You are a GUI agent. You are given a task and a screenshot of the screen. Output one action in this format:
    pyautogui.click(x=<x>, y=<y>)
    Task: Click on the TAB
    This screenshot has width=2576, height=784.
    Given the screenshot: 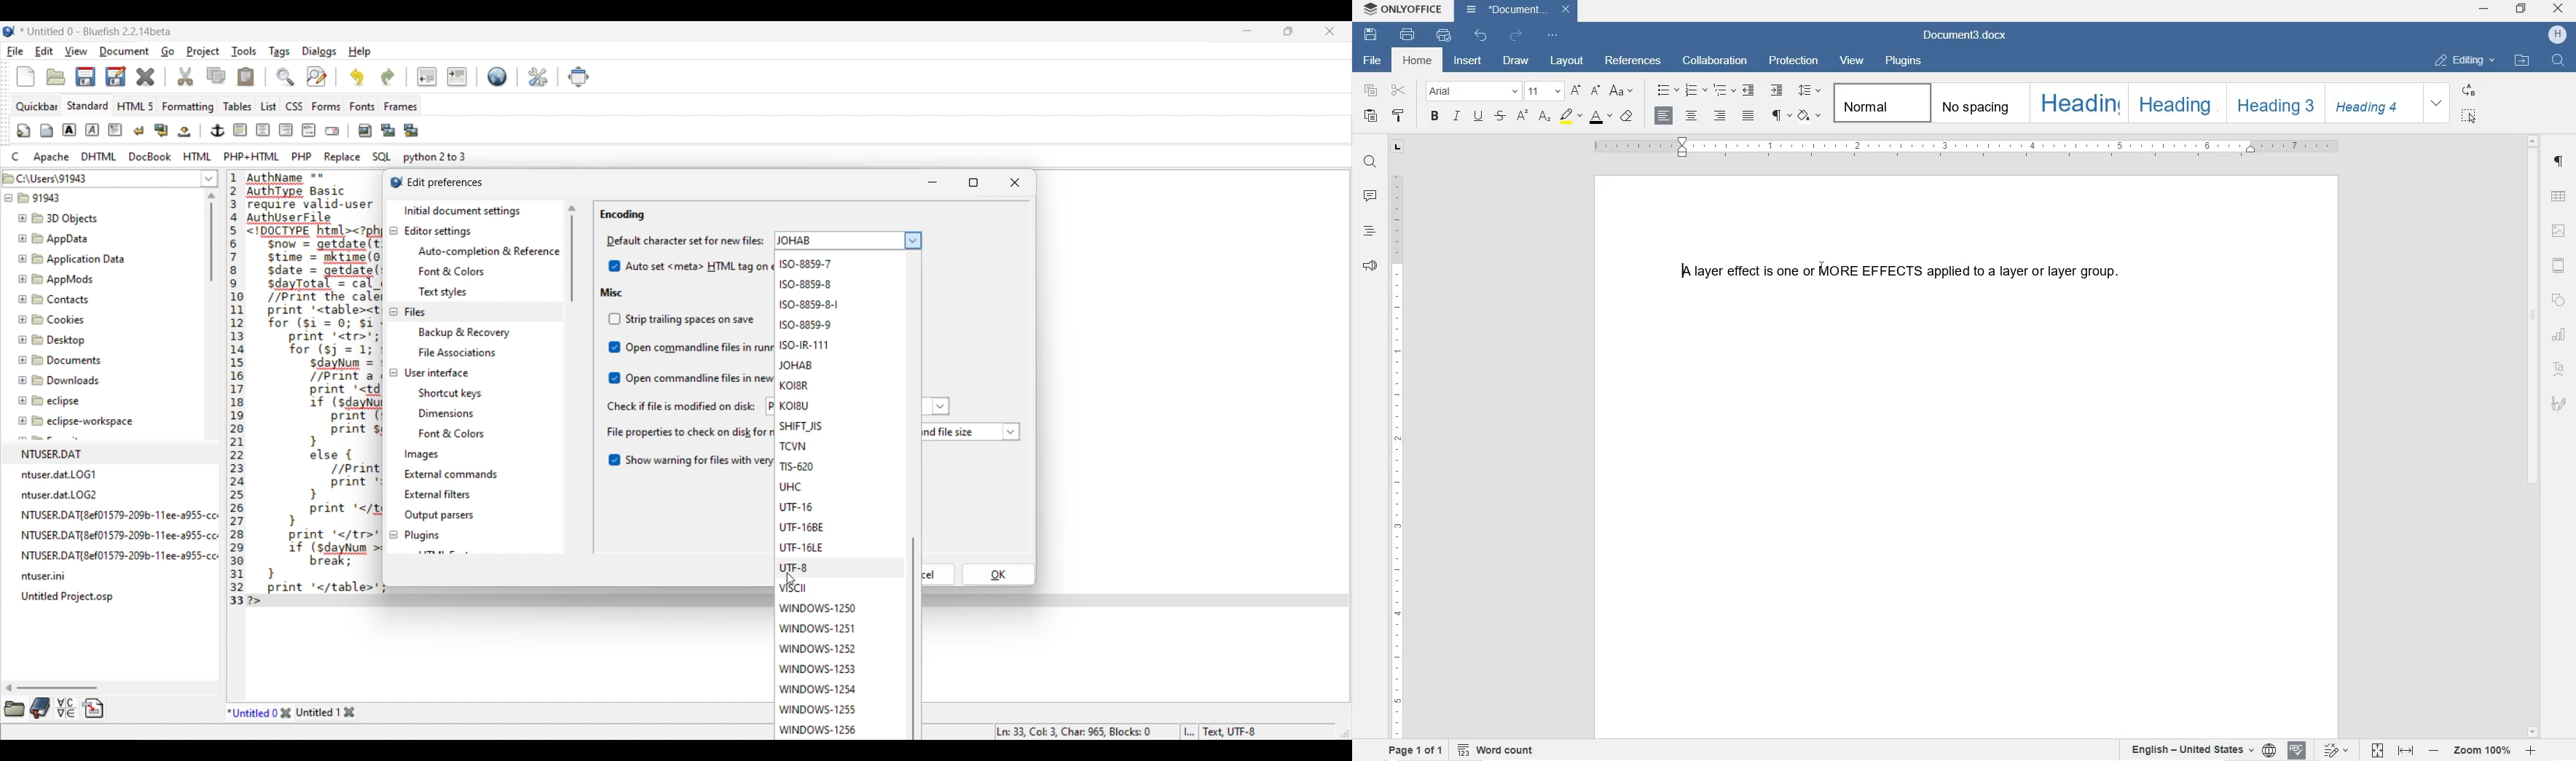 What is the action you would take?
    pyautogui.click(x=1397, y=147)
    